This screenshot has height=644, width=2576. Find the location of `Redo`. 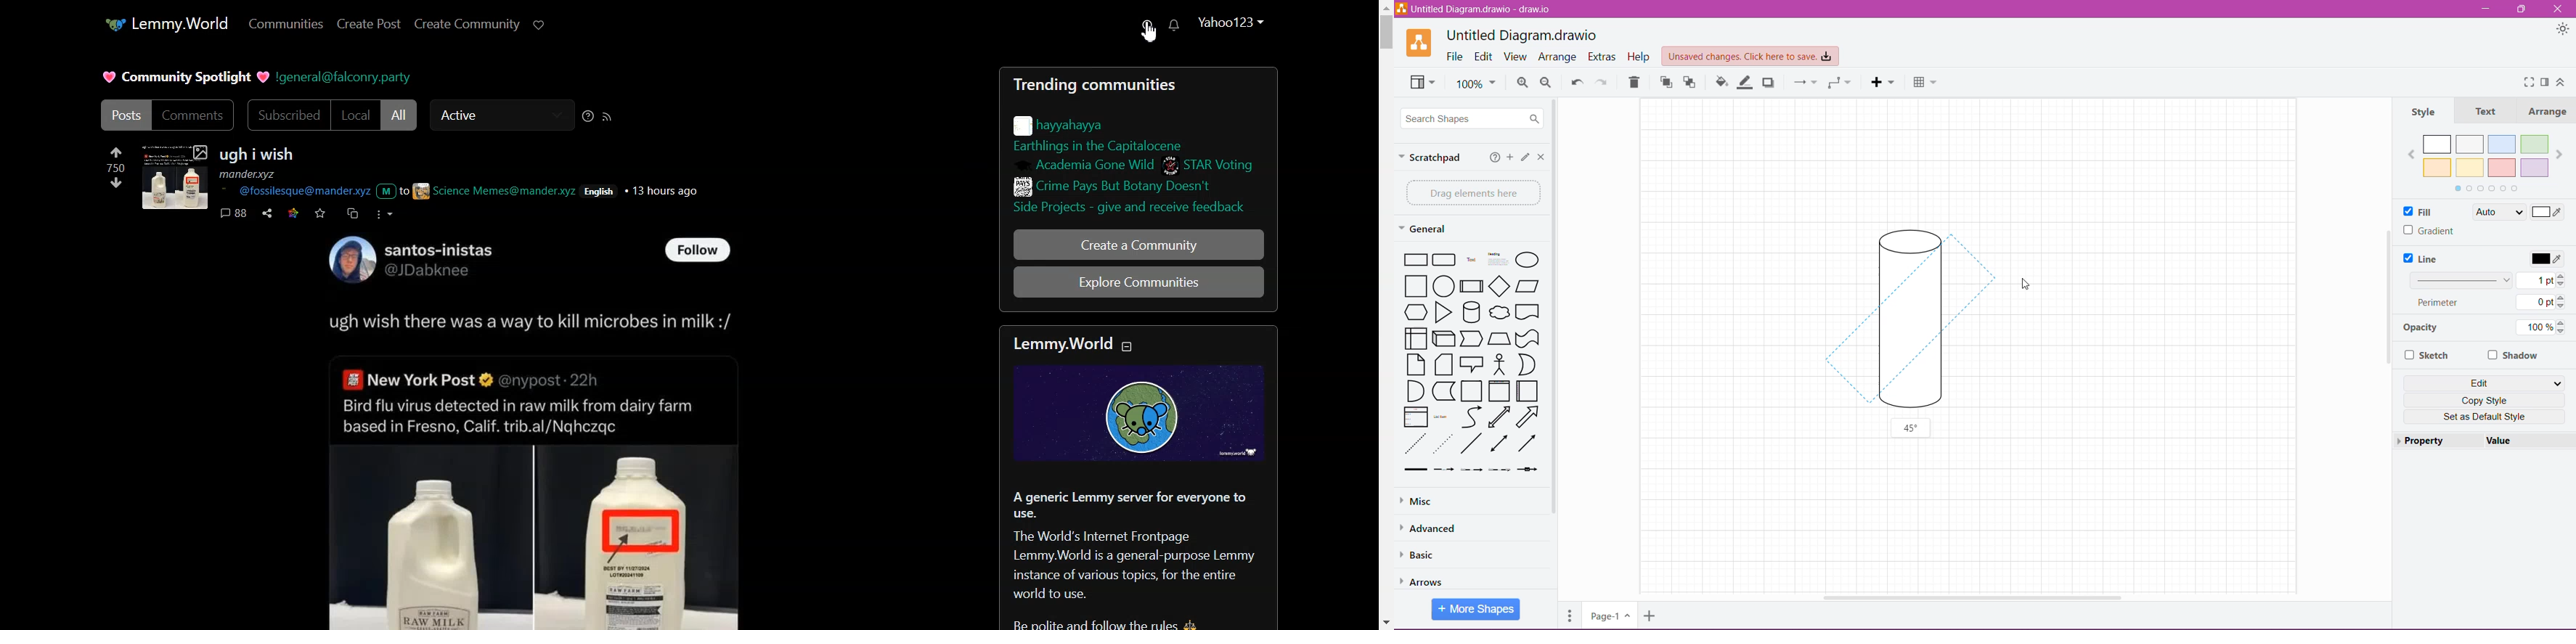

Redo is located at coordinates (1604, 83).